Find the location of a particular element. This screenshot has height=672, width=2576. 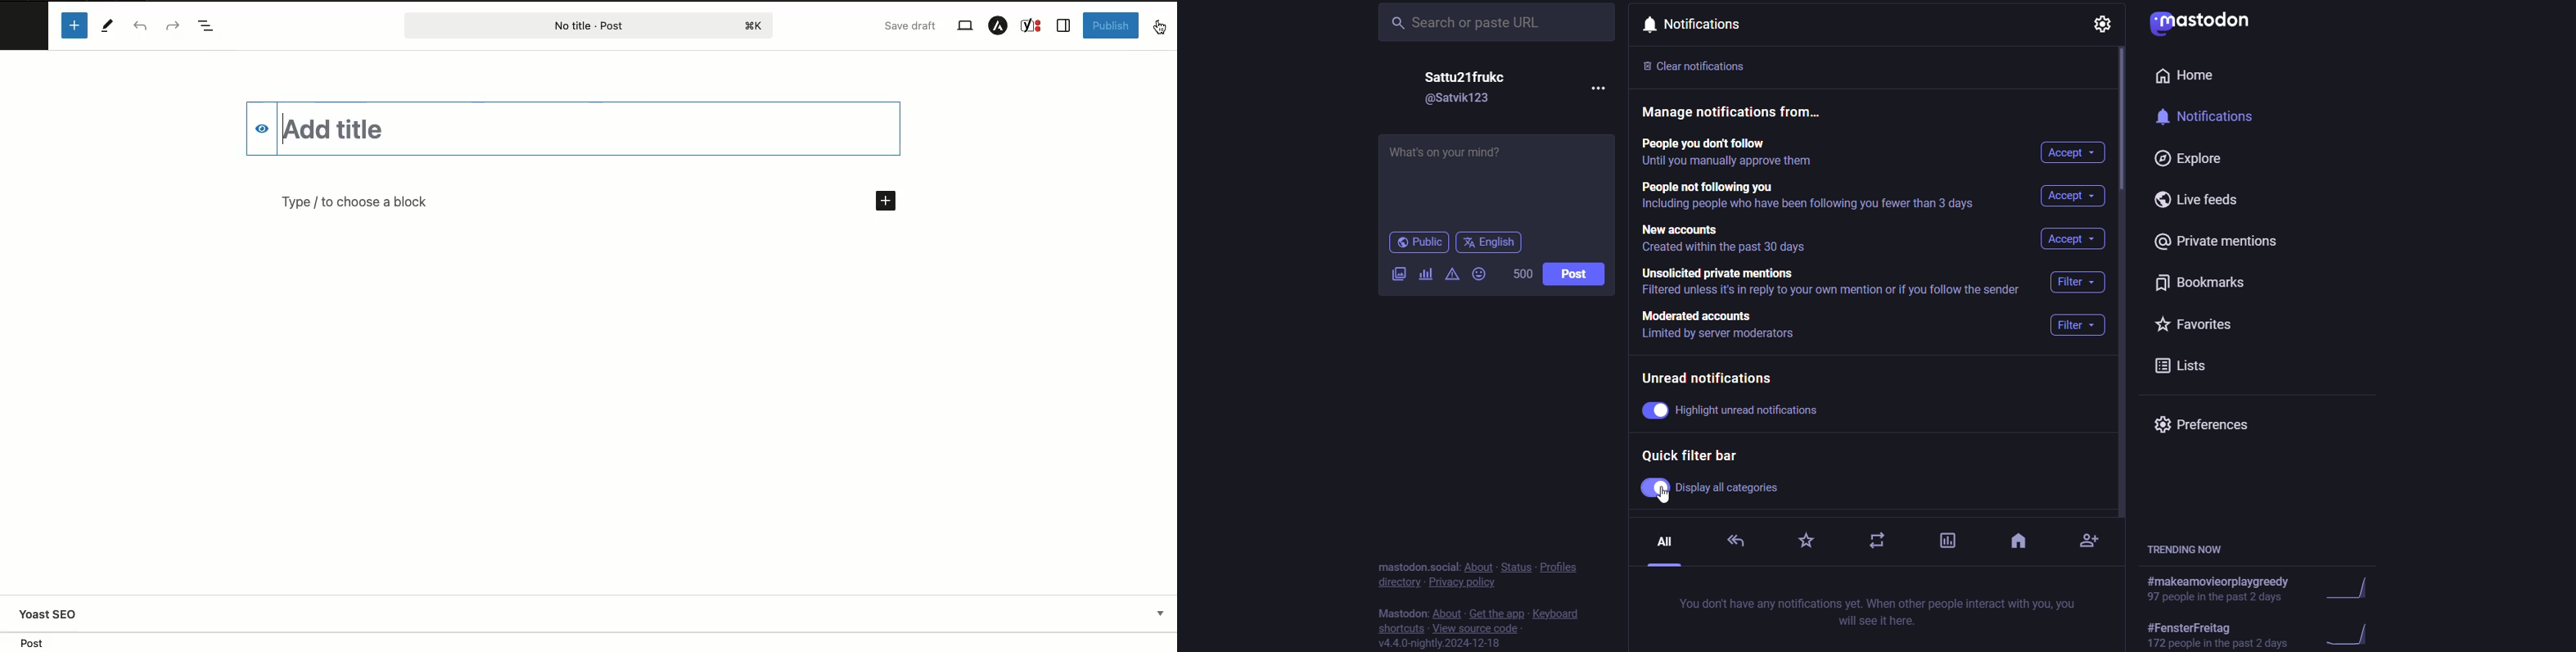

highlight unread notification is located at coordinates (1736, 412).